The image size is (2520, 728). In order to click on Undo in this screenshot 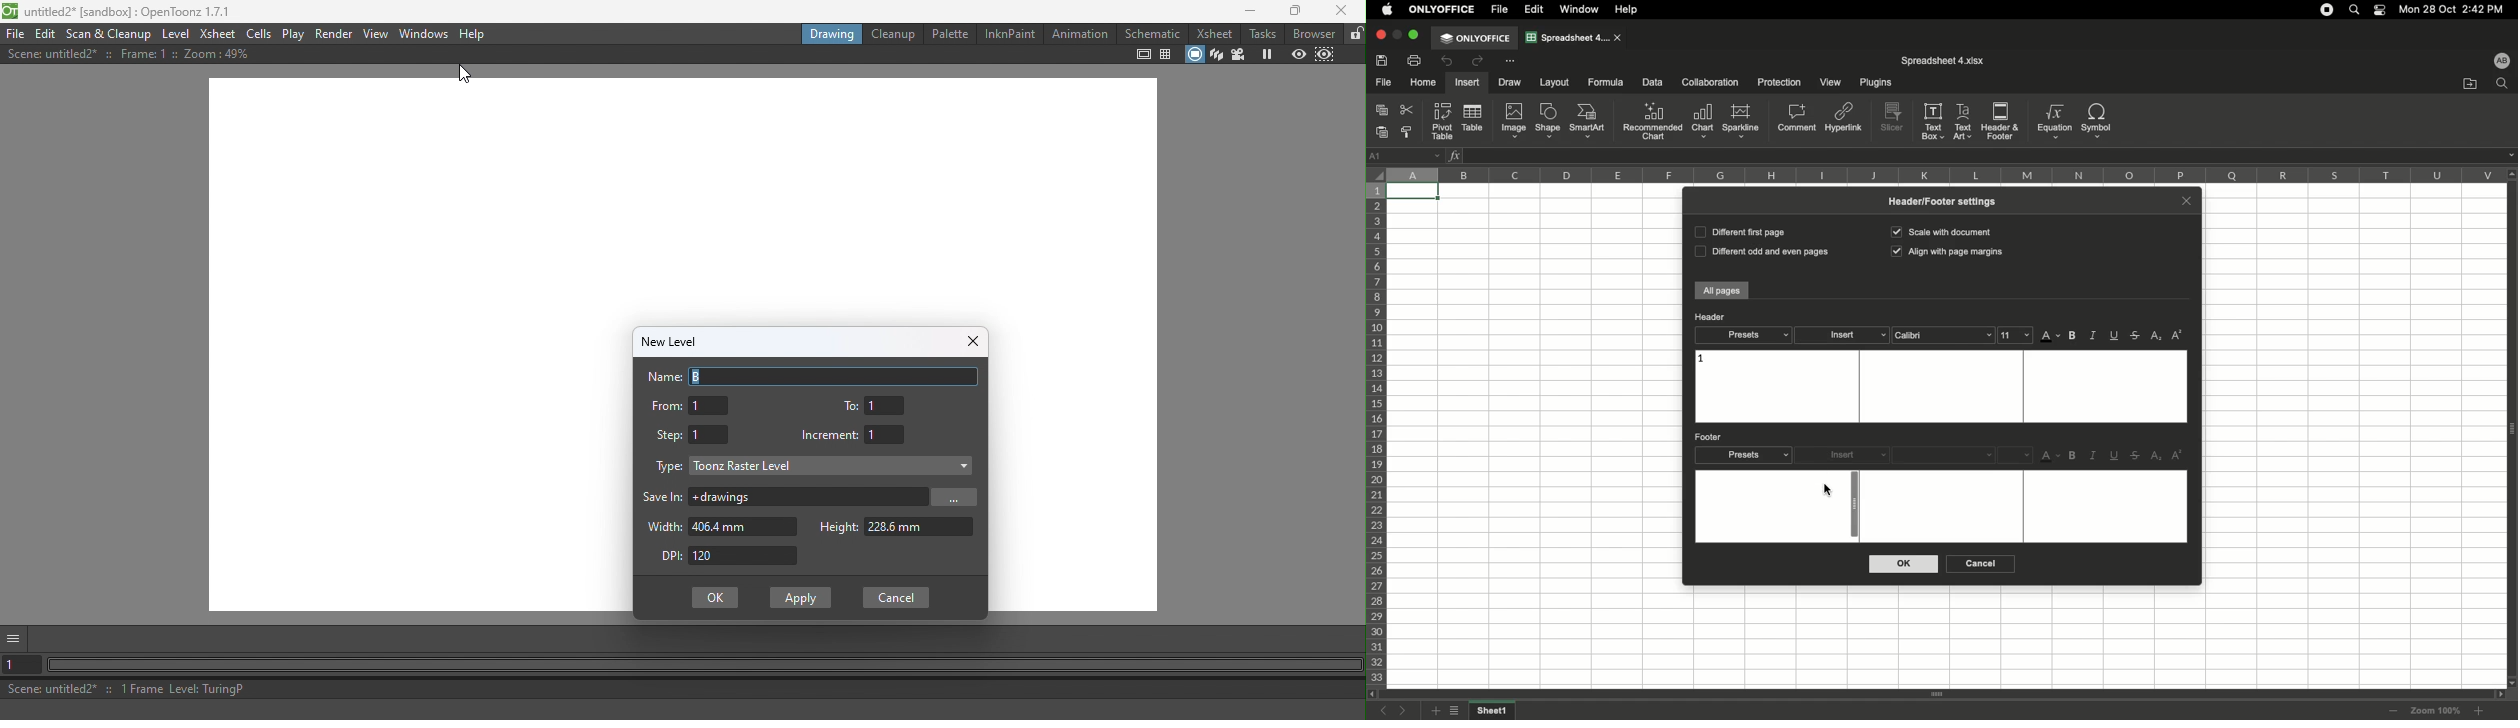, I will do `click(1448, 62)`.